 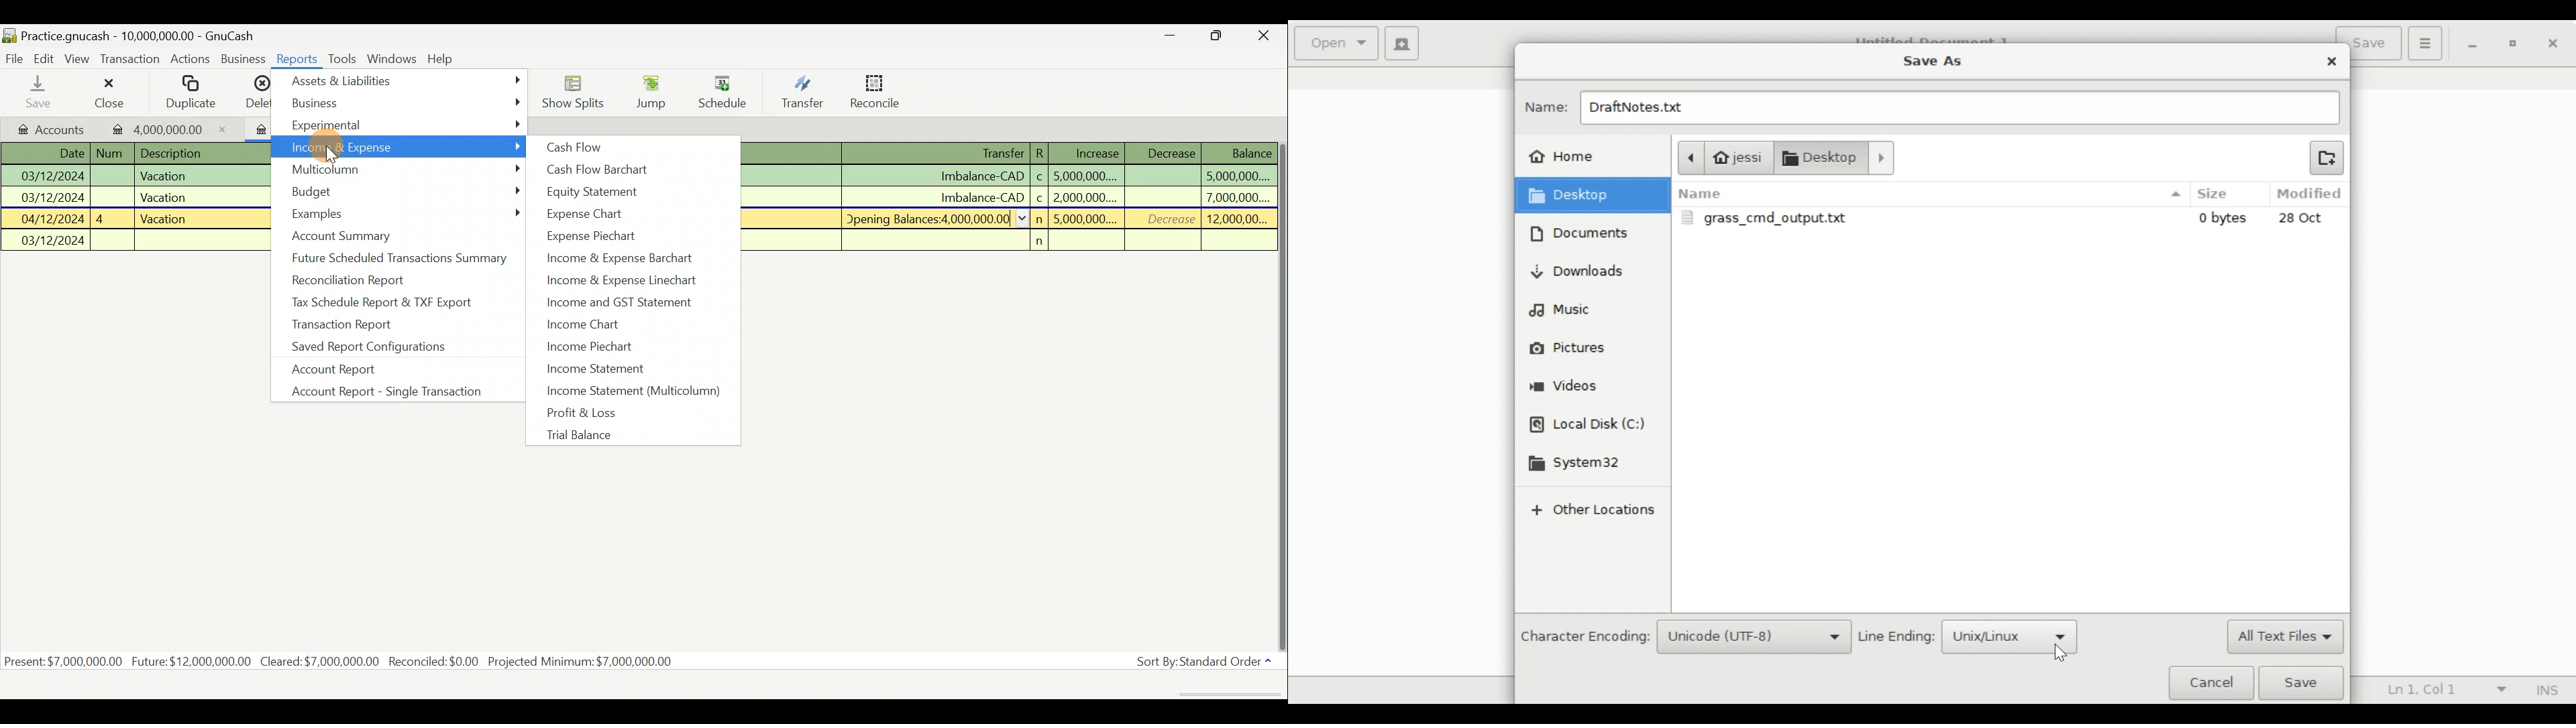 What do you see at coordinates (1565, 387) in the screenshot?
I see `Videos` at bounding box center [1565, 387].